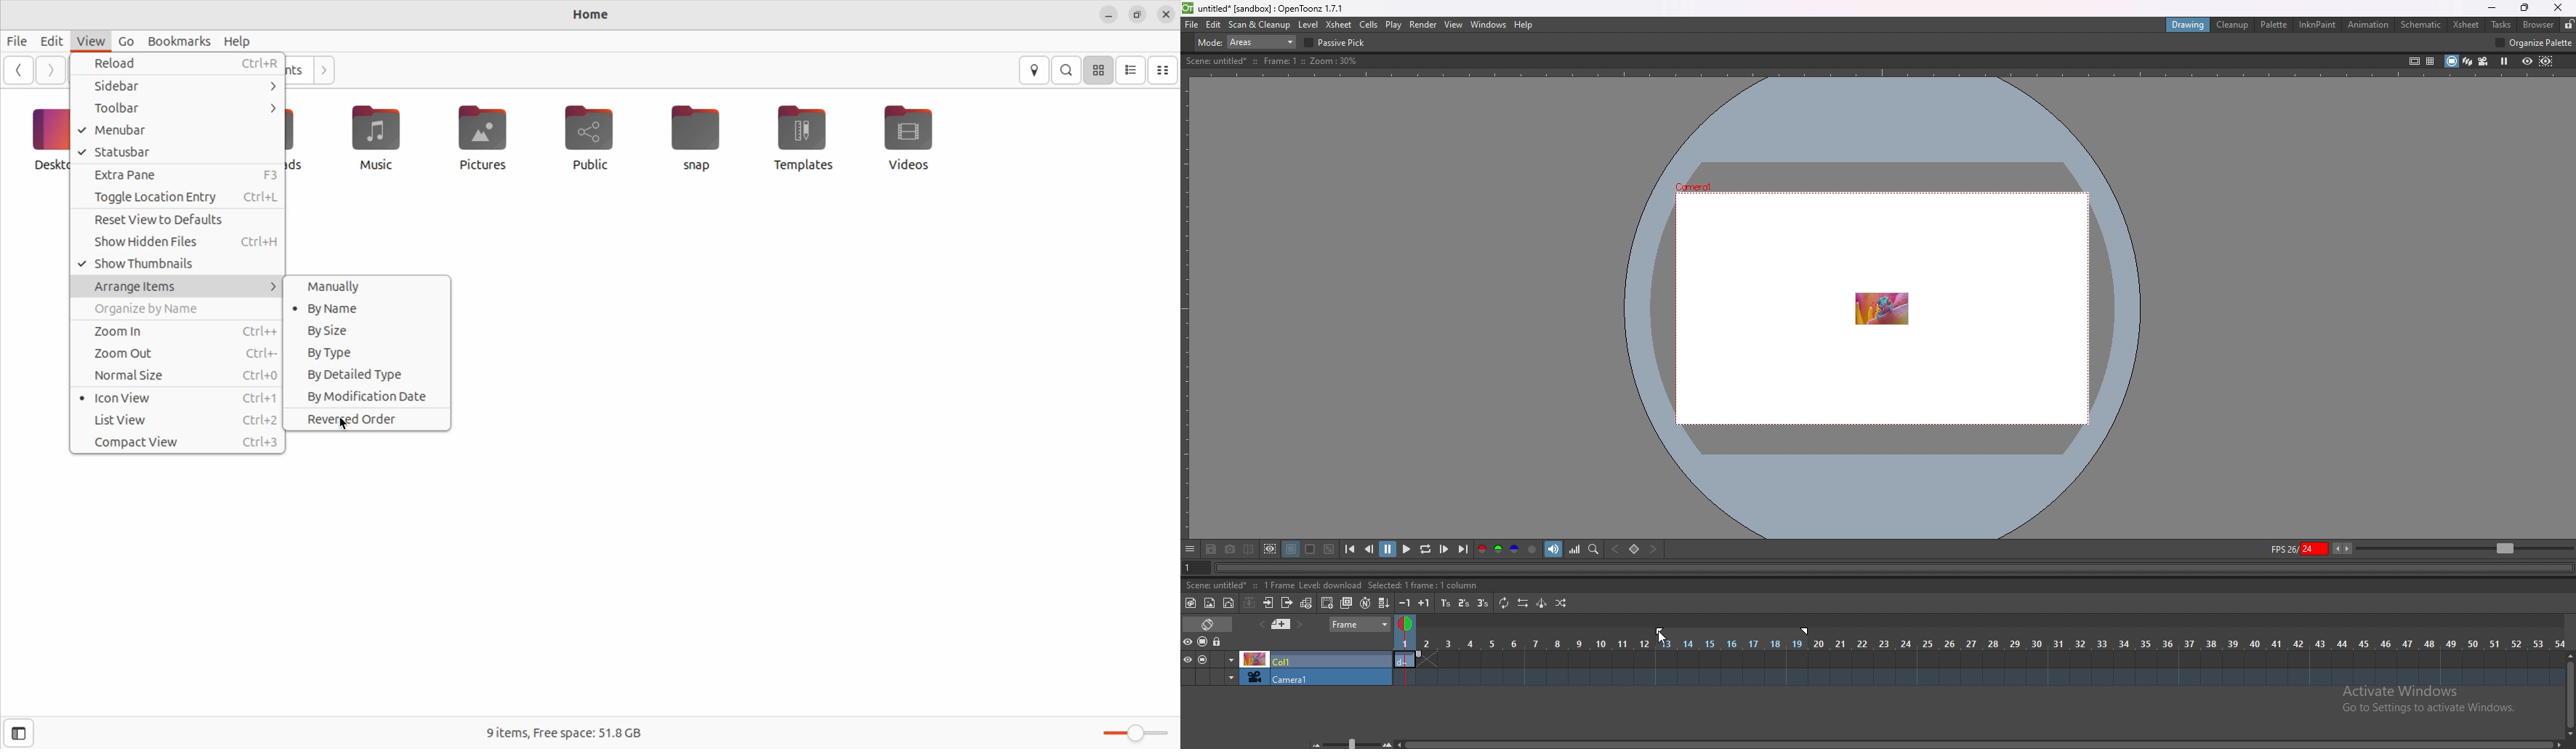 This screenshot has width=2576, height=756. Describe the element at coordinates (1167, 14) in the screenshot. I see `close` at that location.